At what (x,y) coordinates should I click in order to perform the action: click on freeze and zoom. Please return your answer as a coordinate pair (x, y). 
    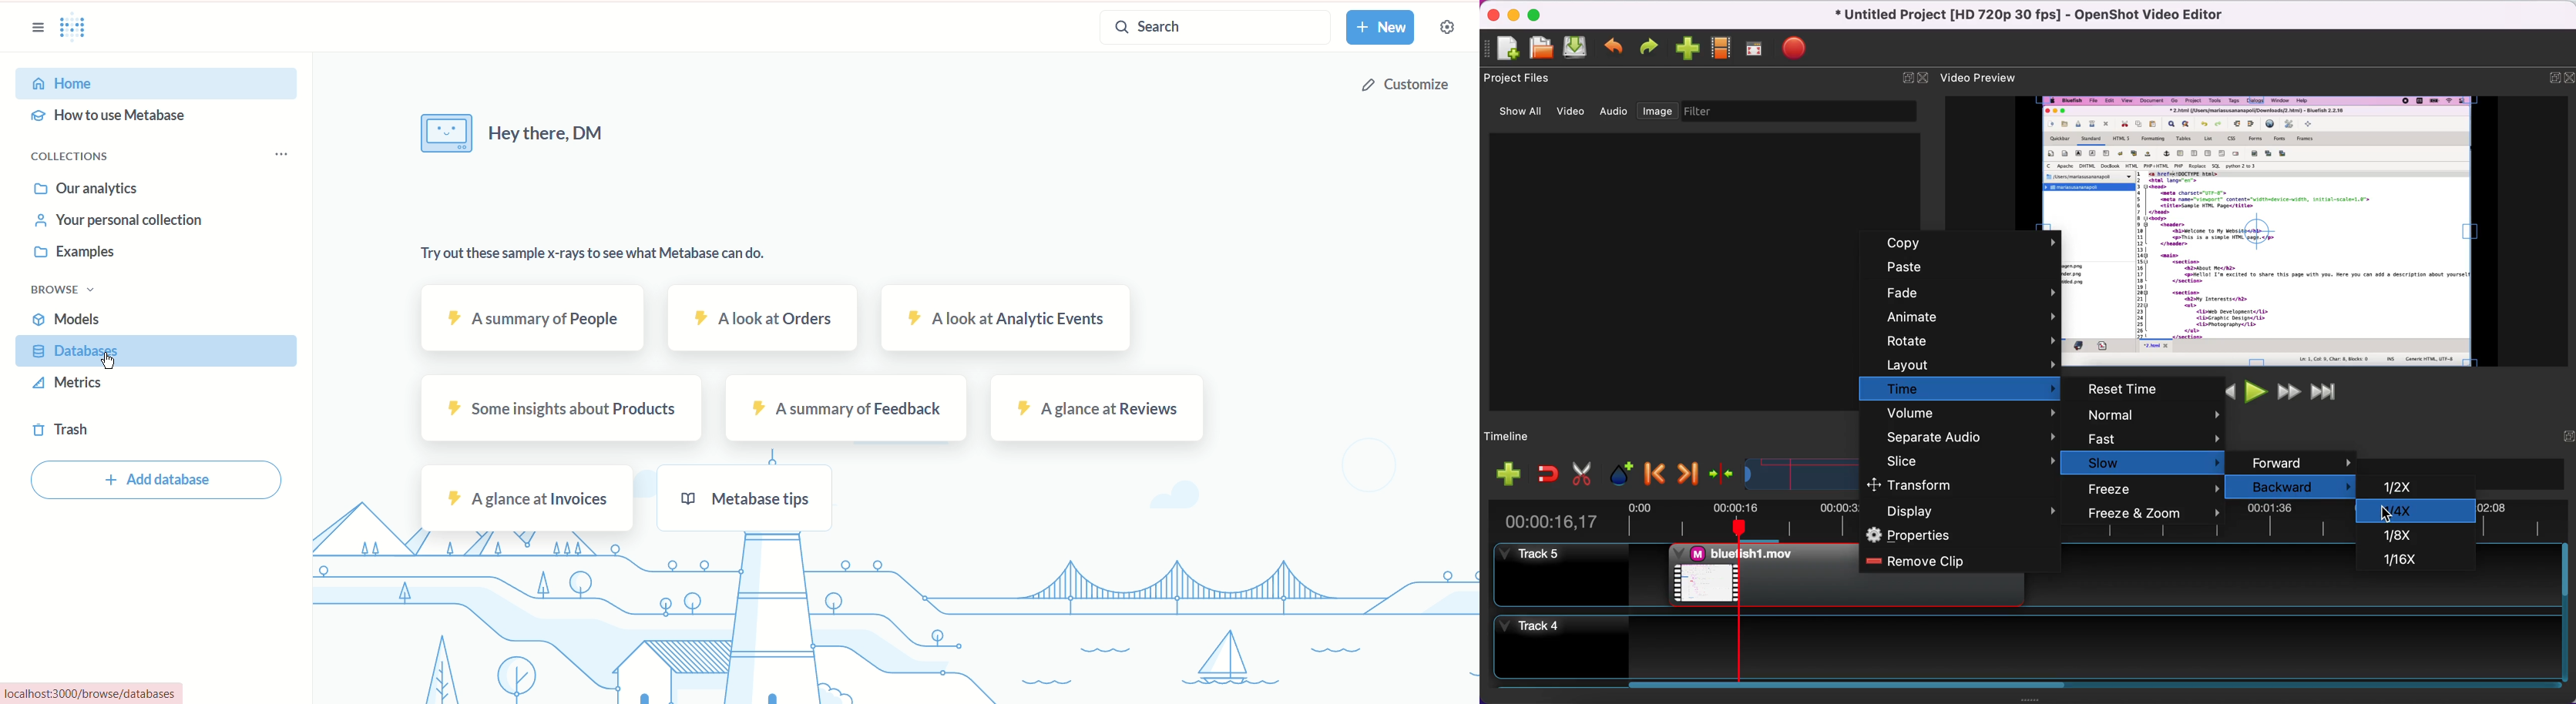
    Looking at the image, I should click on (2155, 514).